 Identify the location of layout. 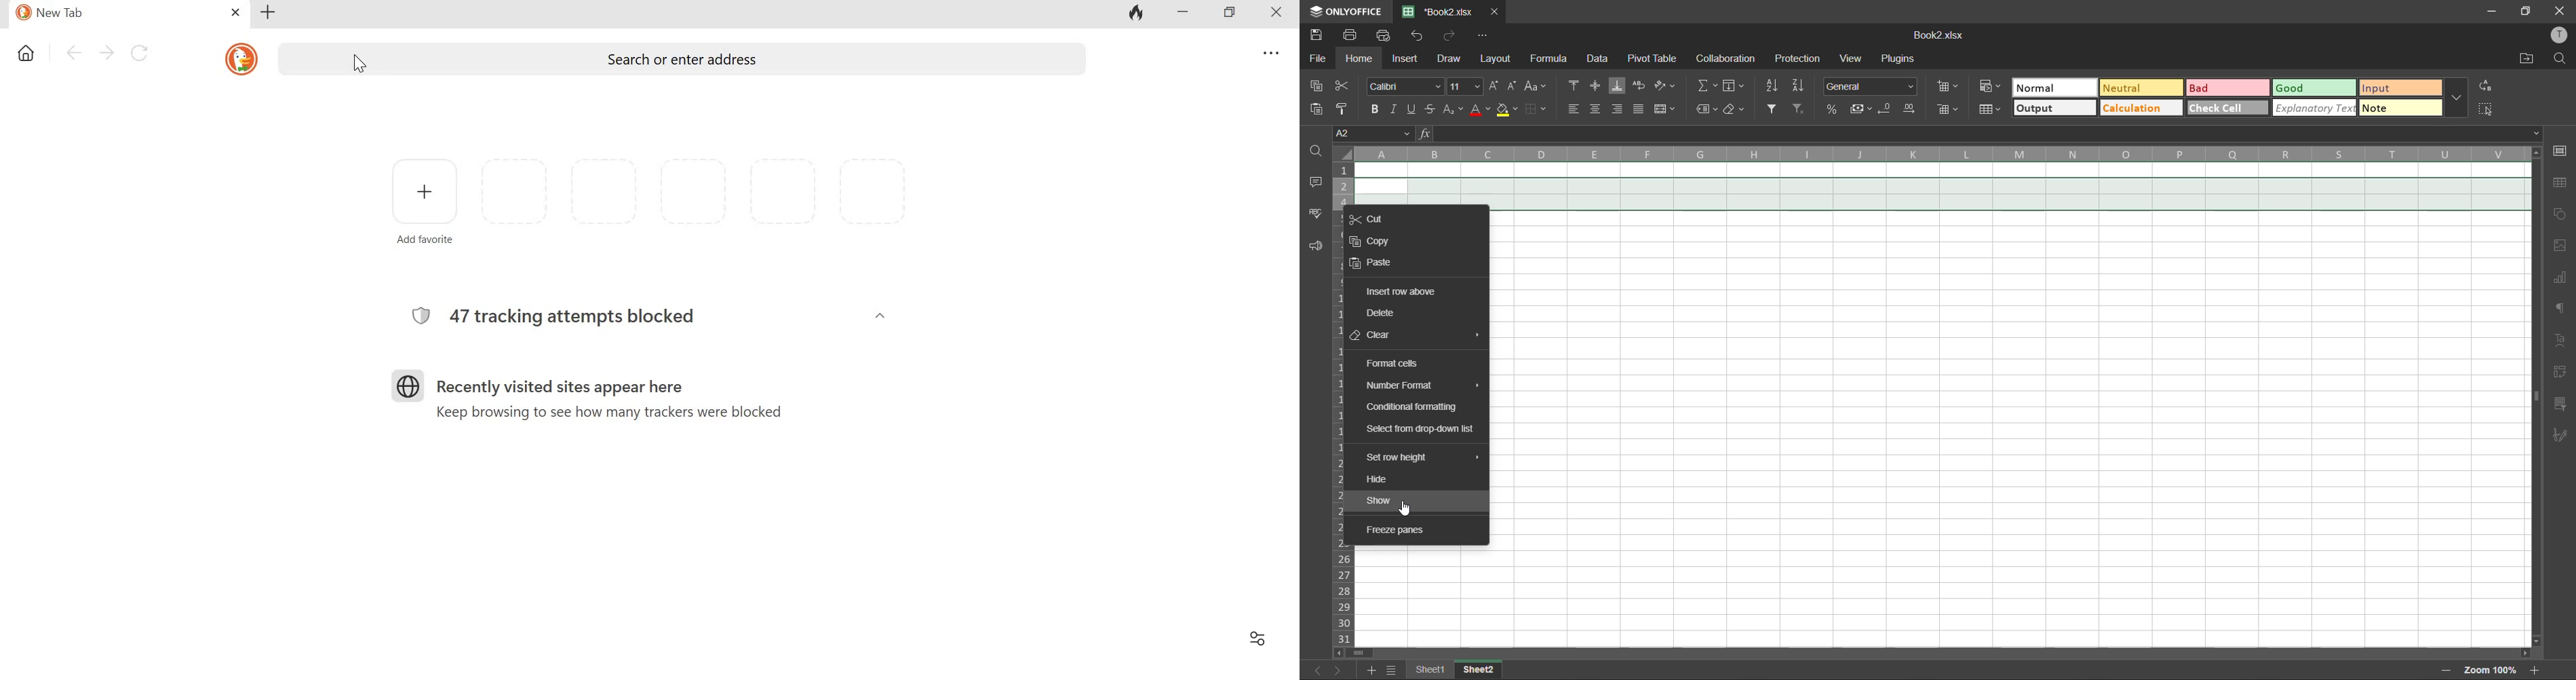
(1493, 59).